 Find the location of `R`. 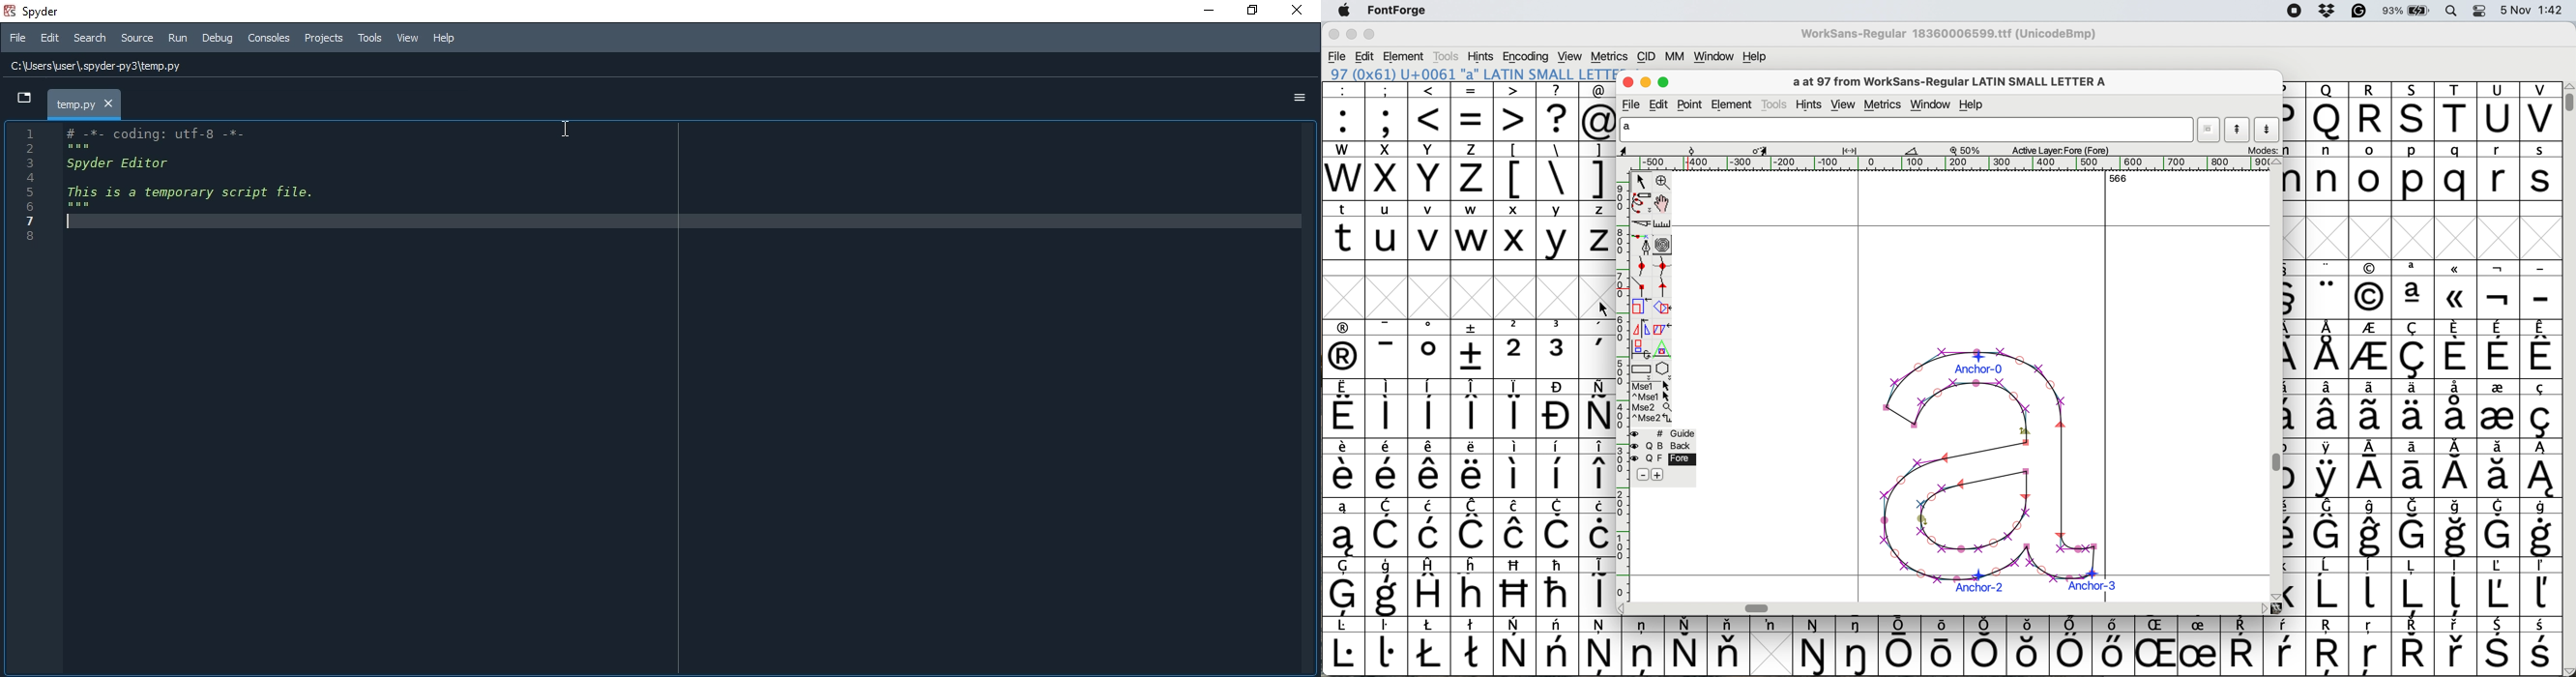

R is located at coordinates (2371, 112).